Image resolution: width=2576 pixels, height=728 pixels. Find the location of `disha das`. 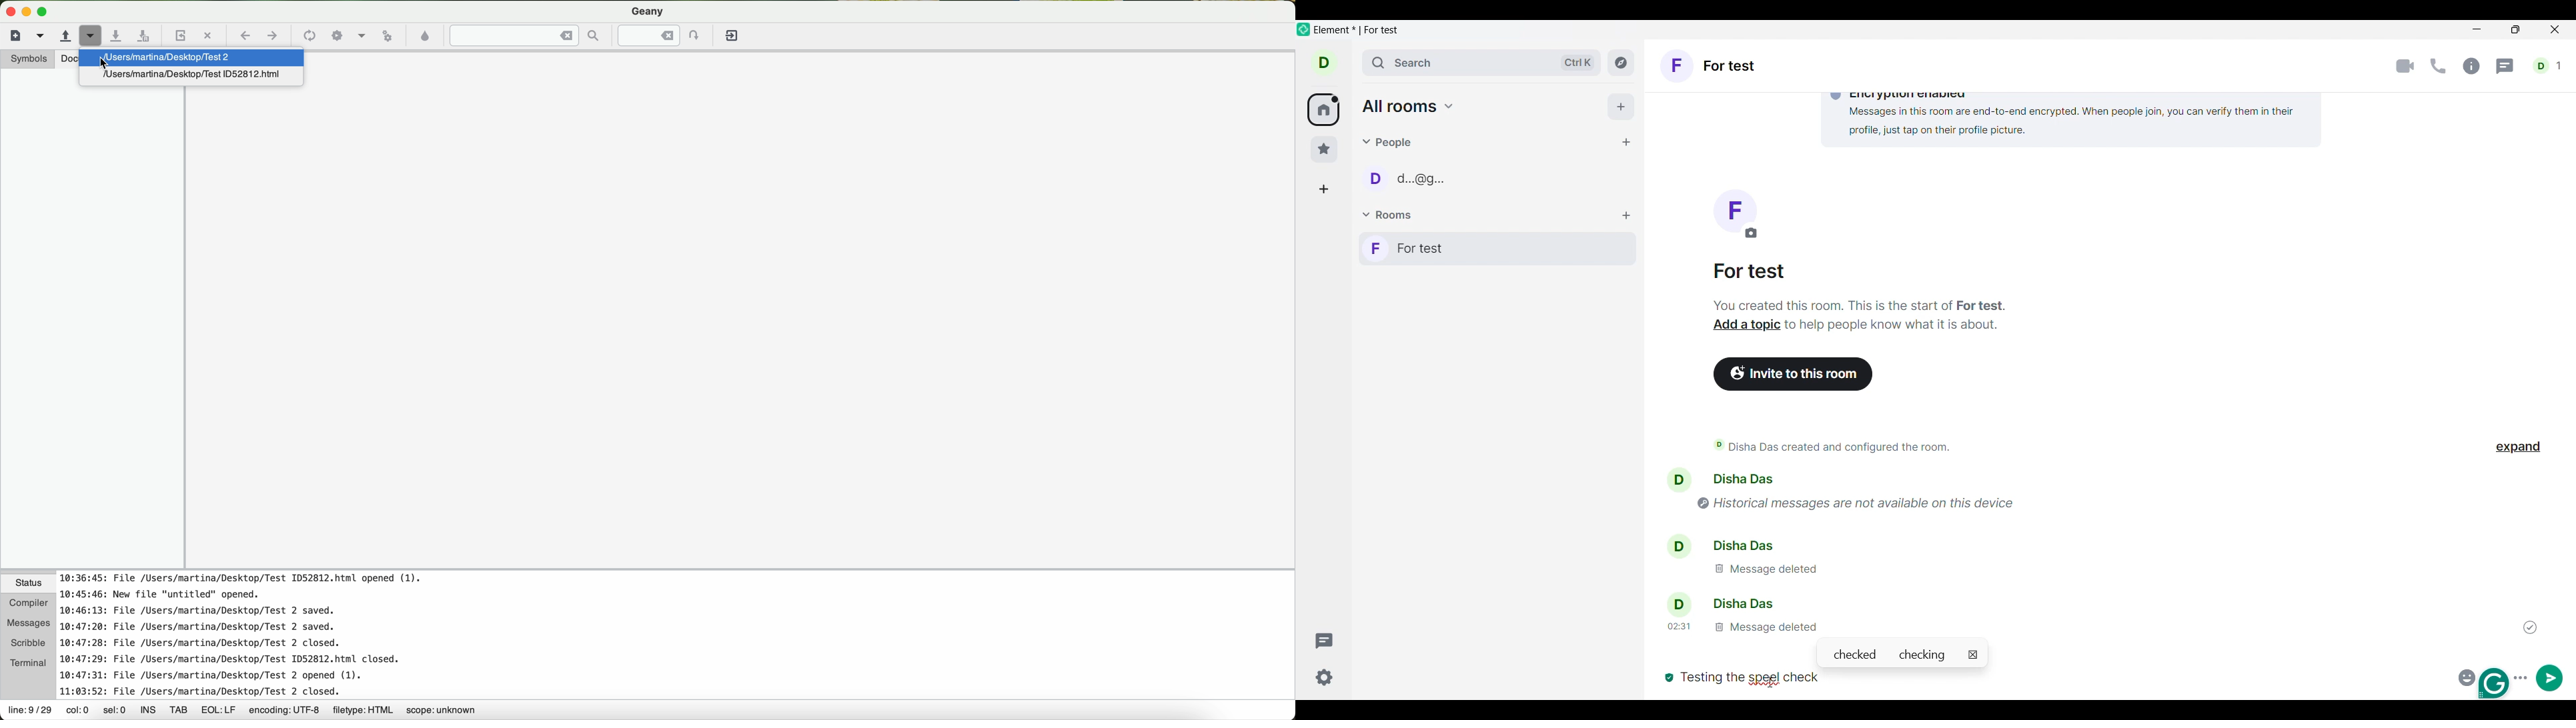

disha das is located at coordinates (1748, 479).